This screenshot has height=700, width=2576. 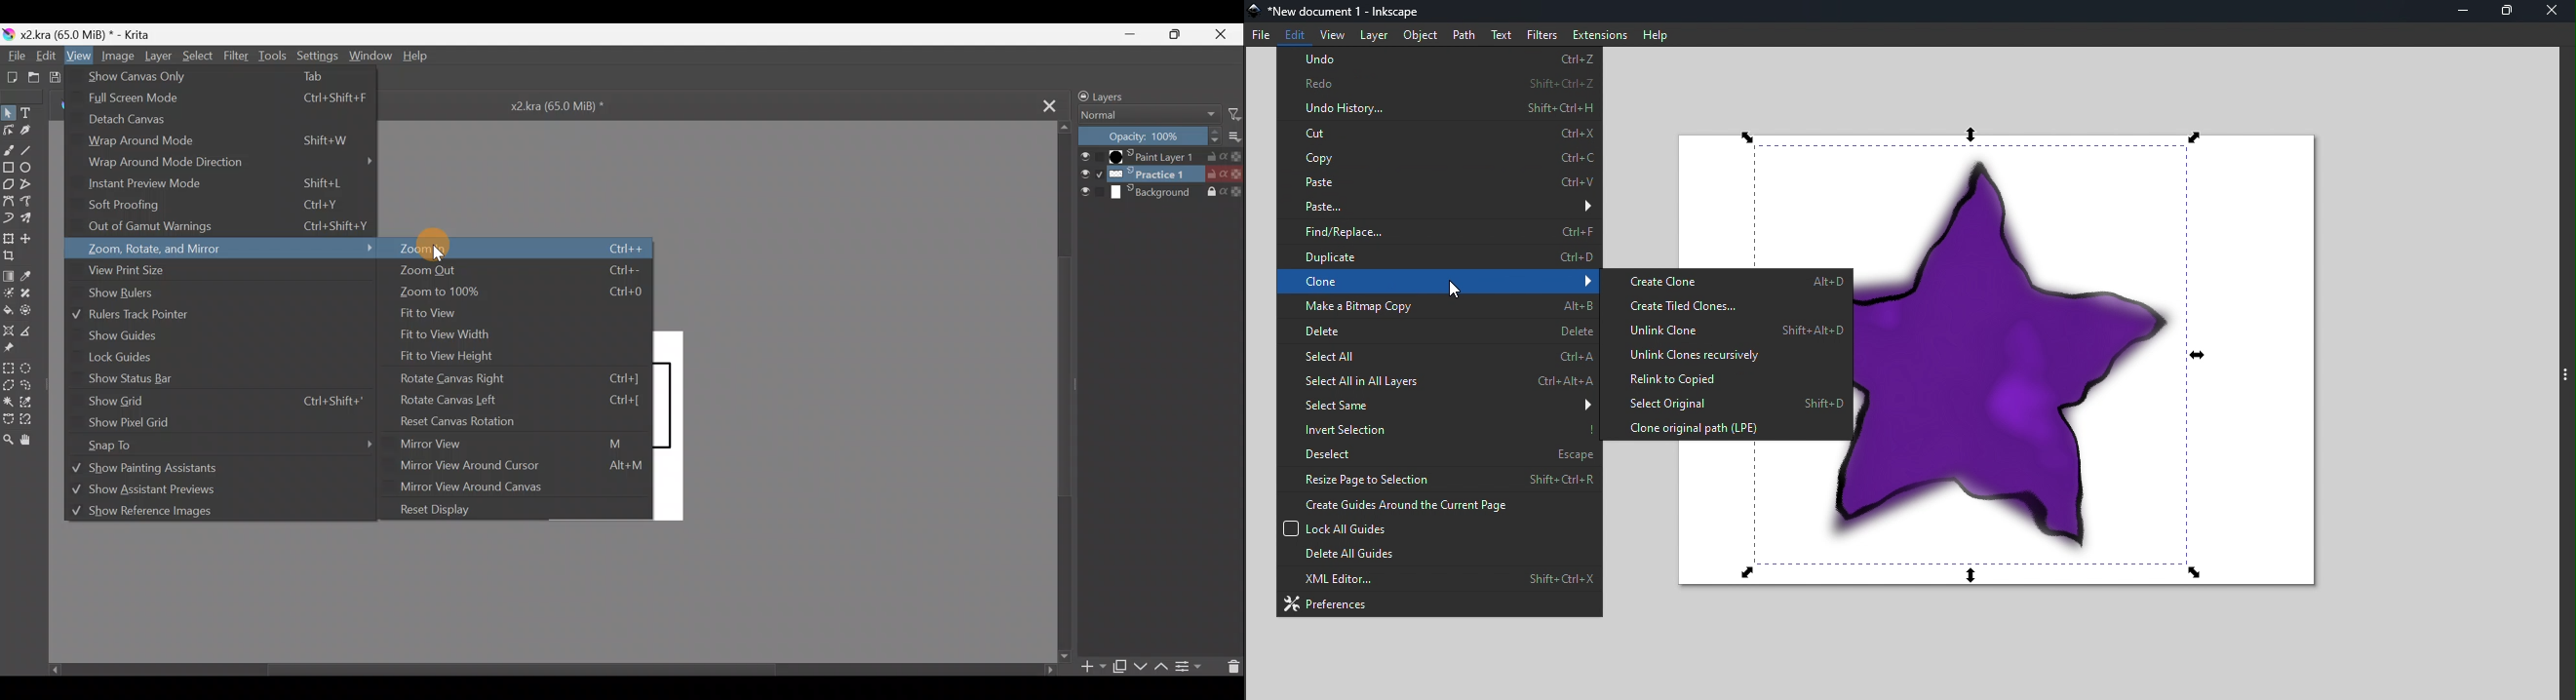 I want to click on redo, so click(x=1440, y=81).